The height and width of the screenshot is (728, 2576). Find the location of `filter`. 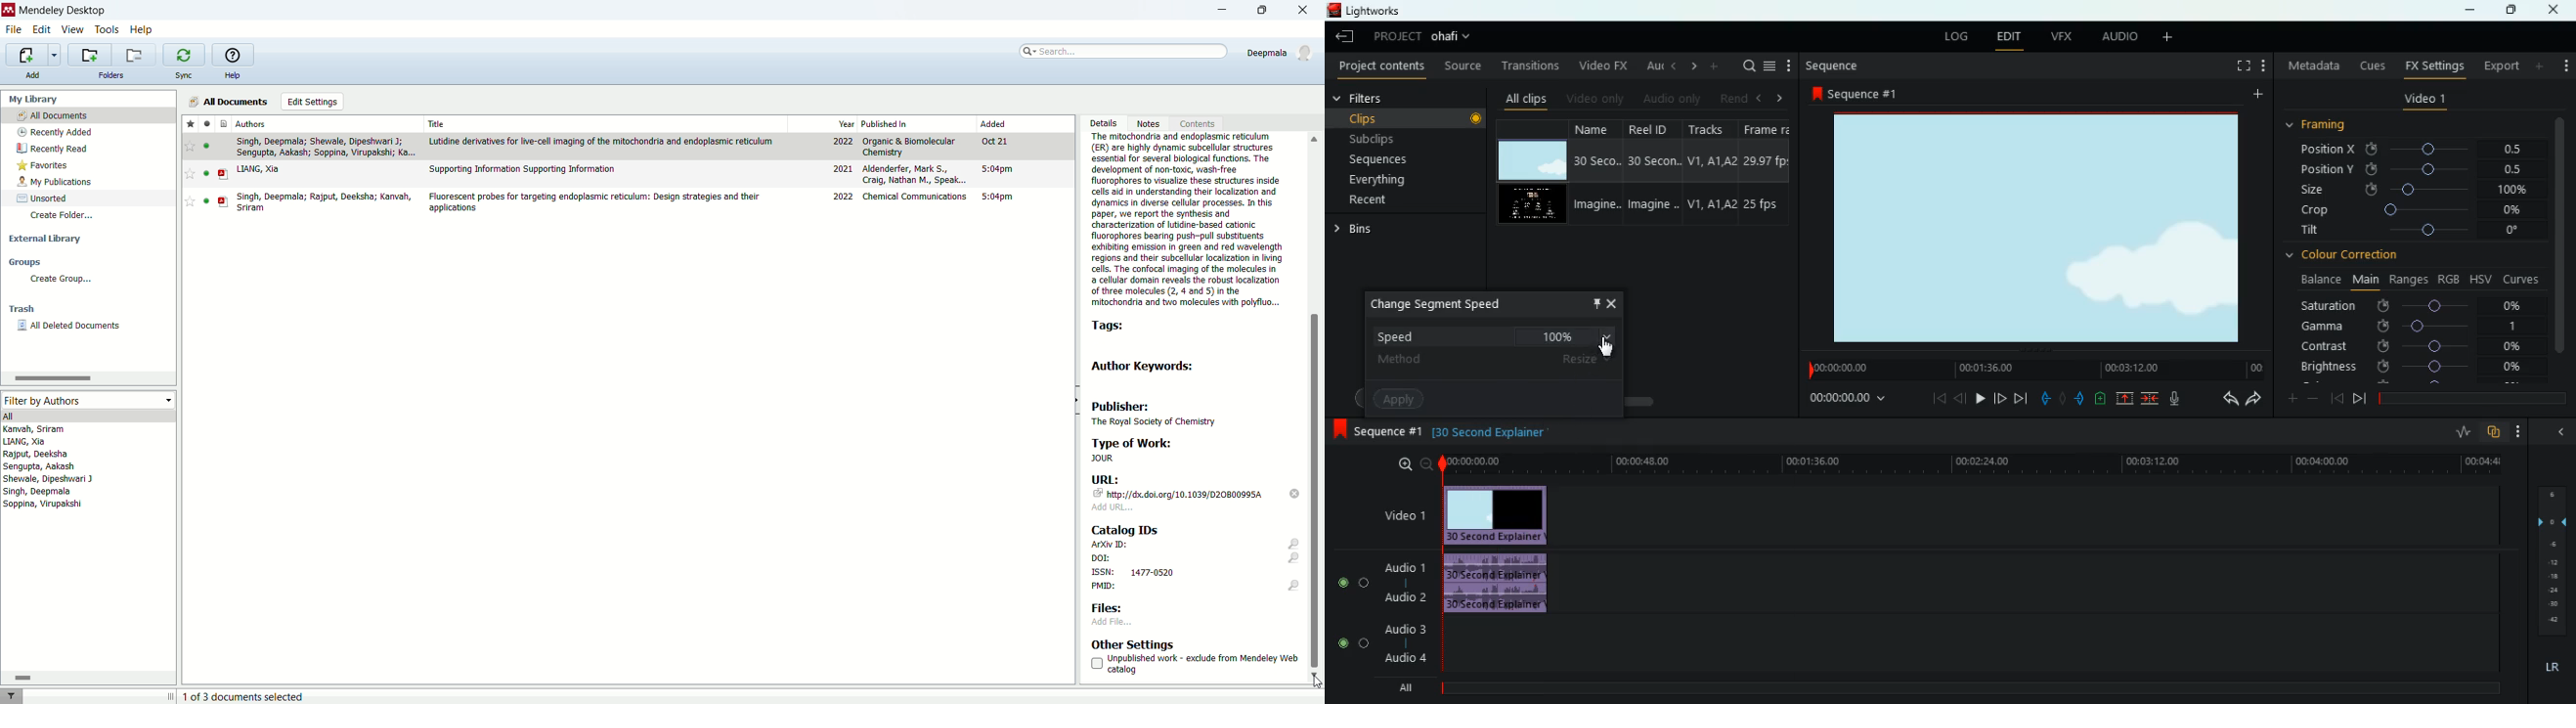

filter is located at coordinates (11, 696).